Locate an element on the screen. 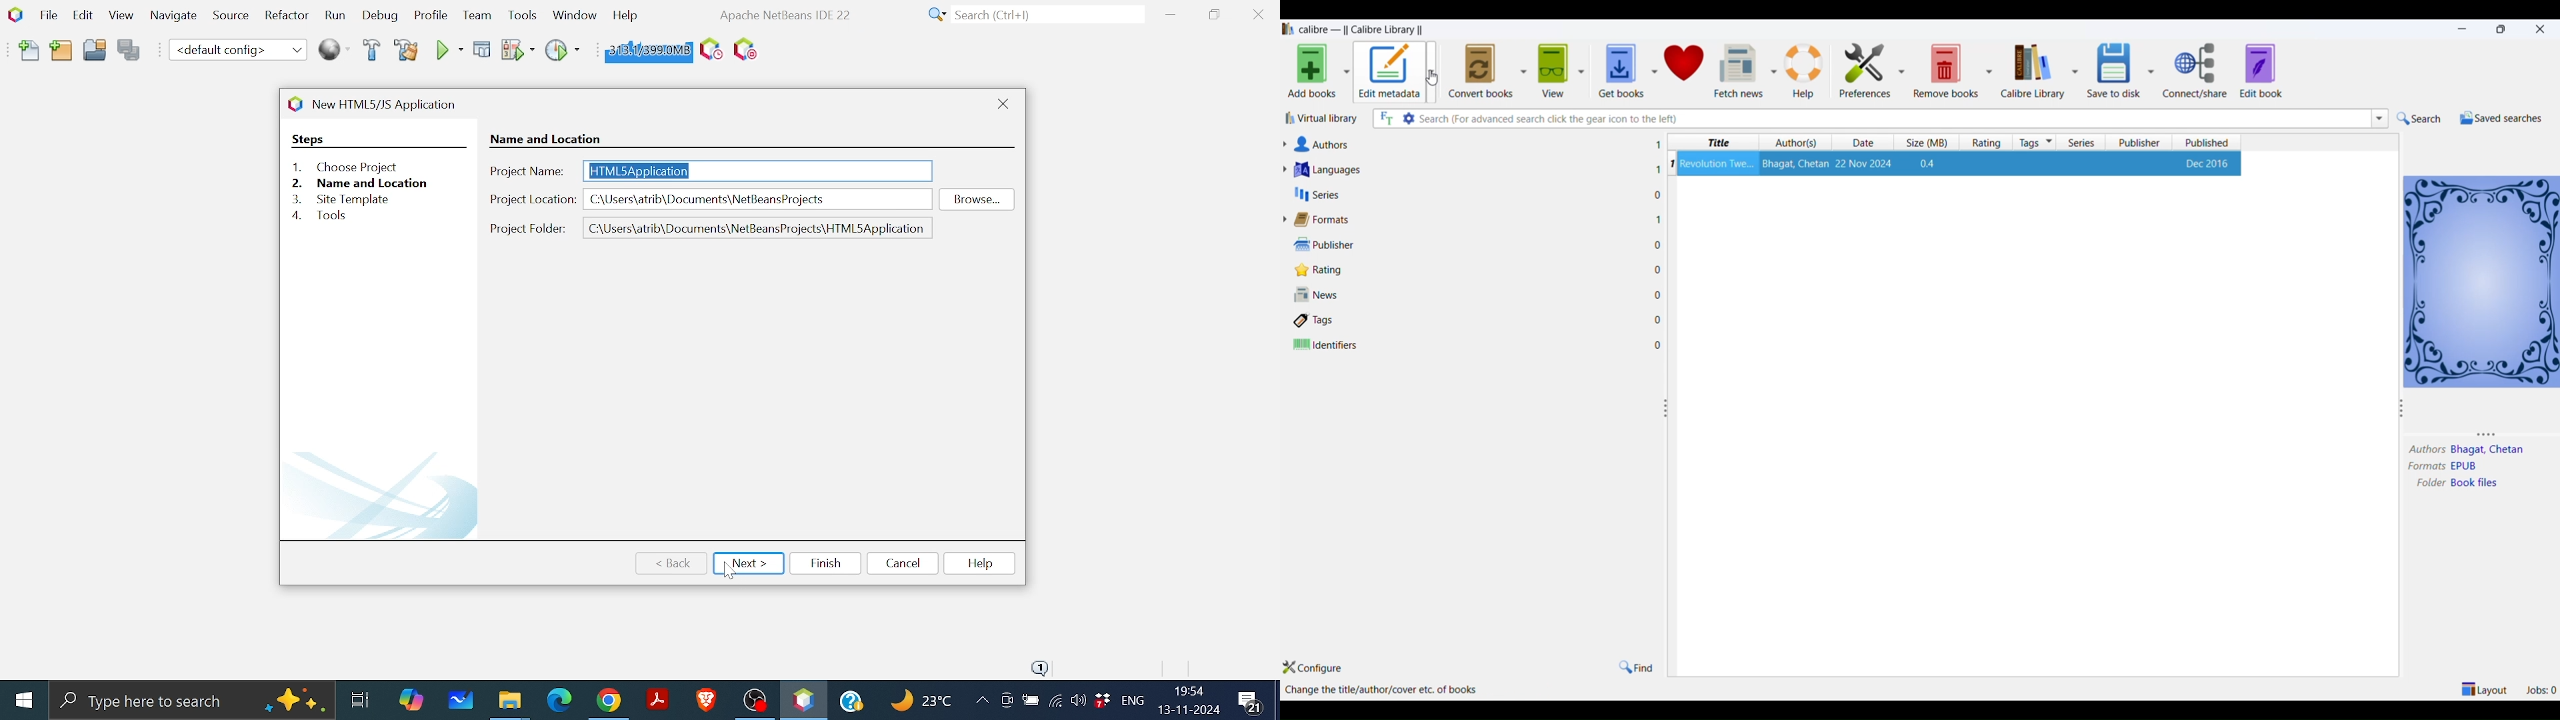  close is located at coordinates (2541, 27).